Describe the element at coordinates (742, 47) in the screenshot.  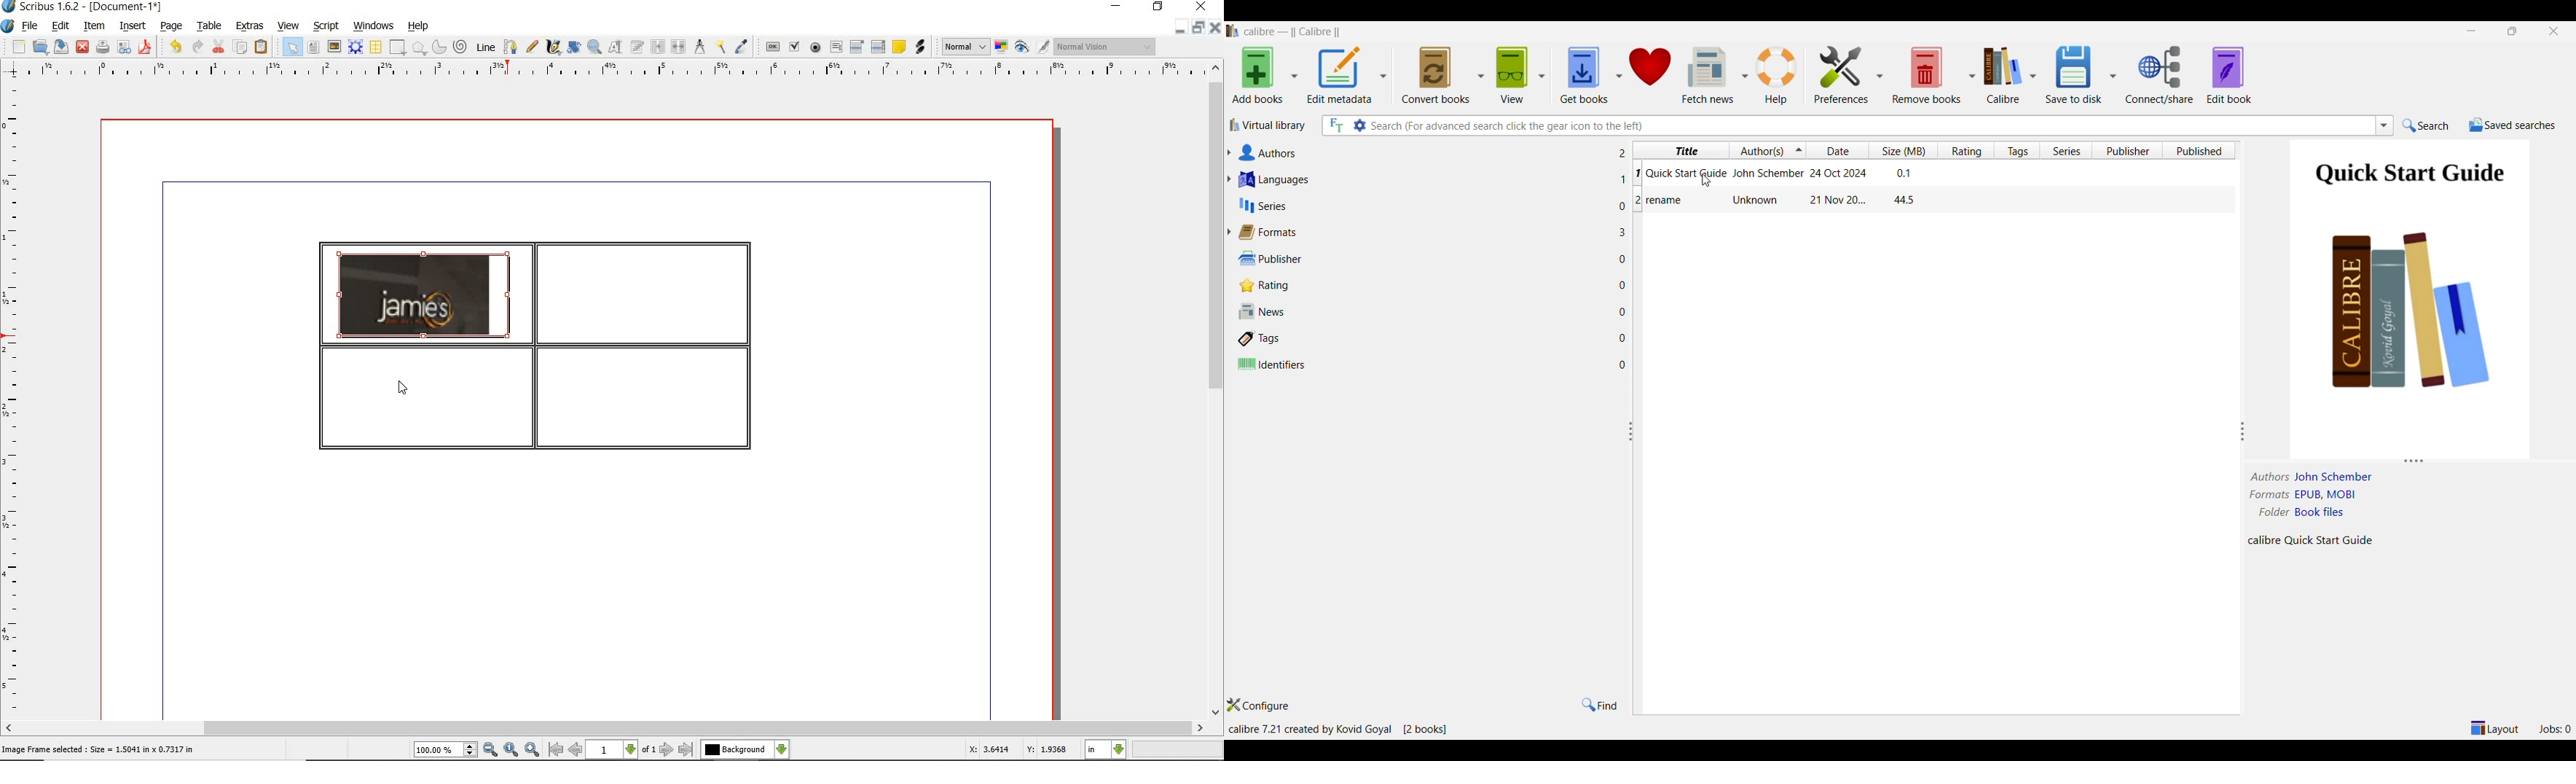
I see `eye dropper` at that location.